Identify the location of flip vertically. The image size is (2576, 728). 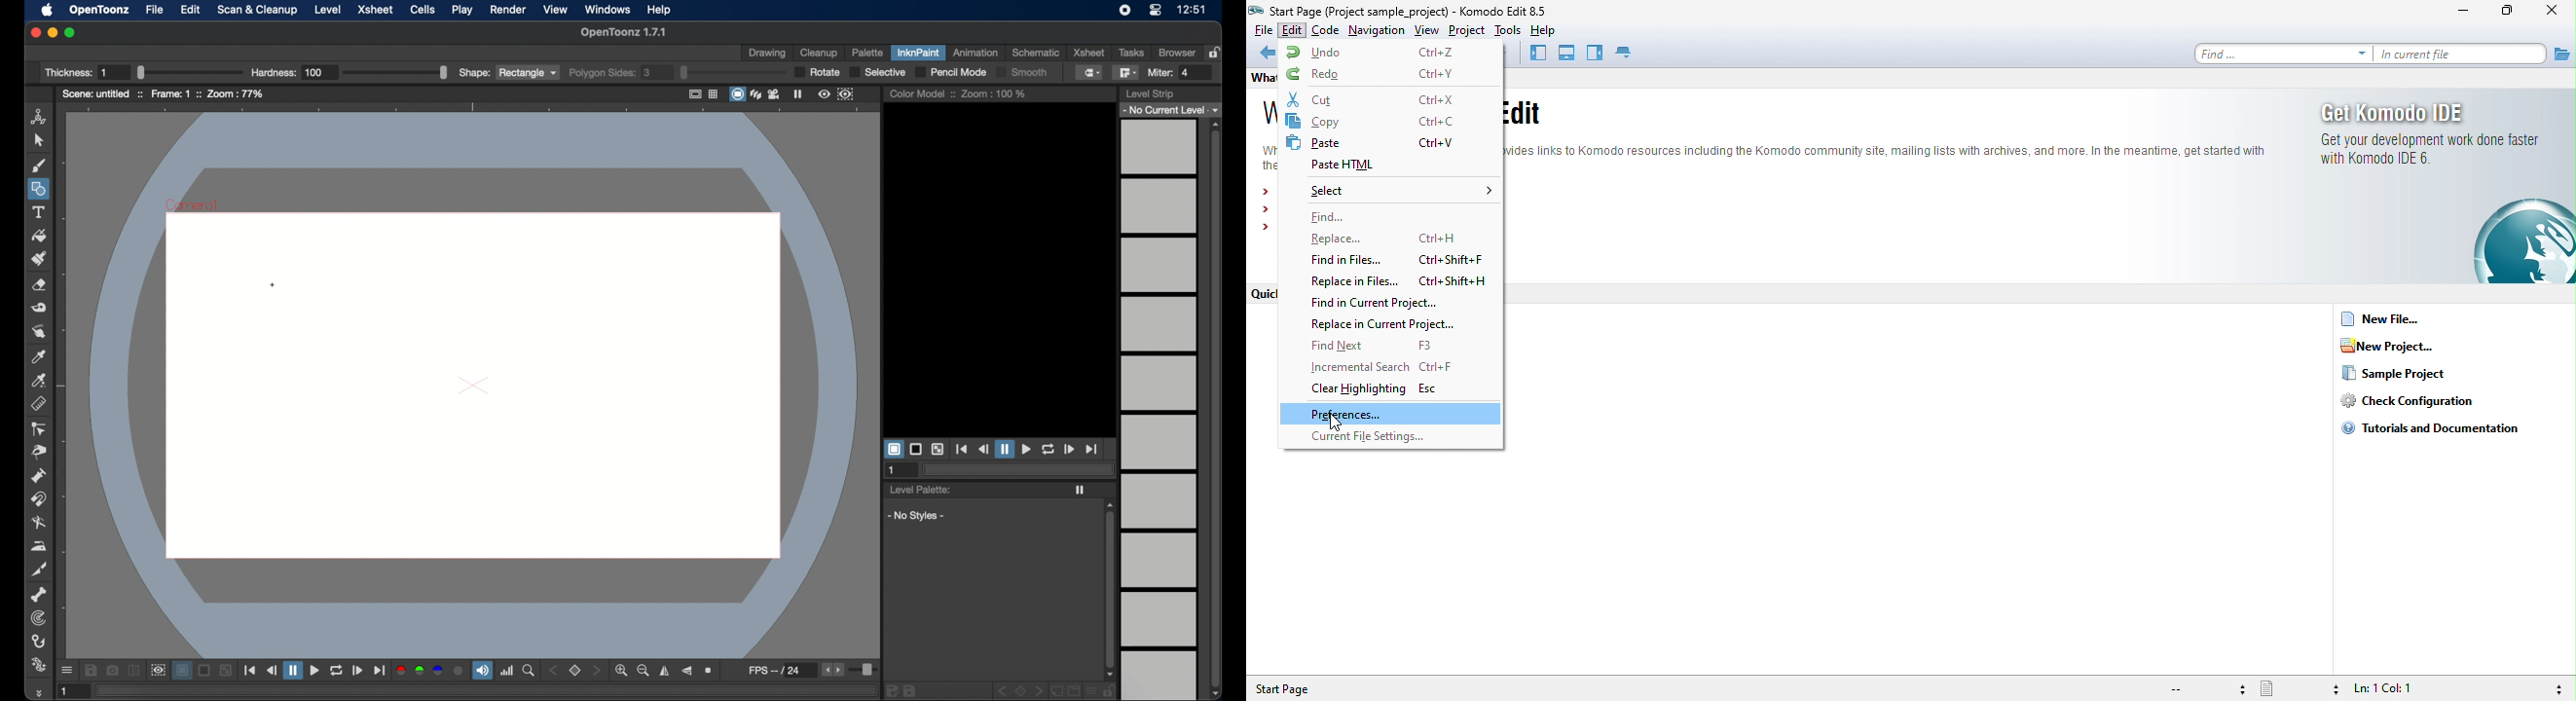
(686, 671).